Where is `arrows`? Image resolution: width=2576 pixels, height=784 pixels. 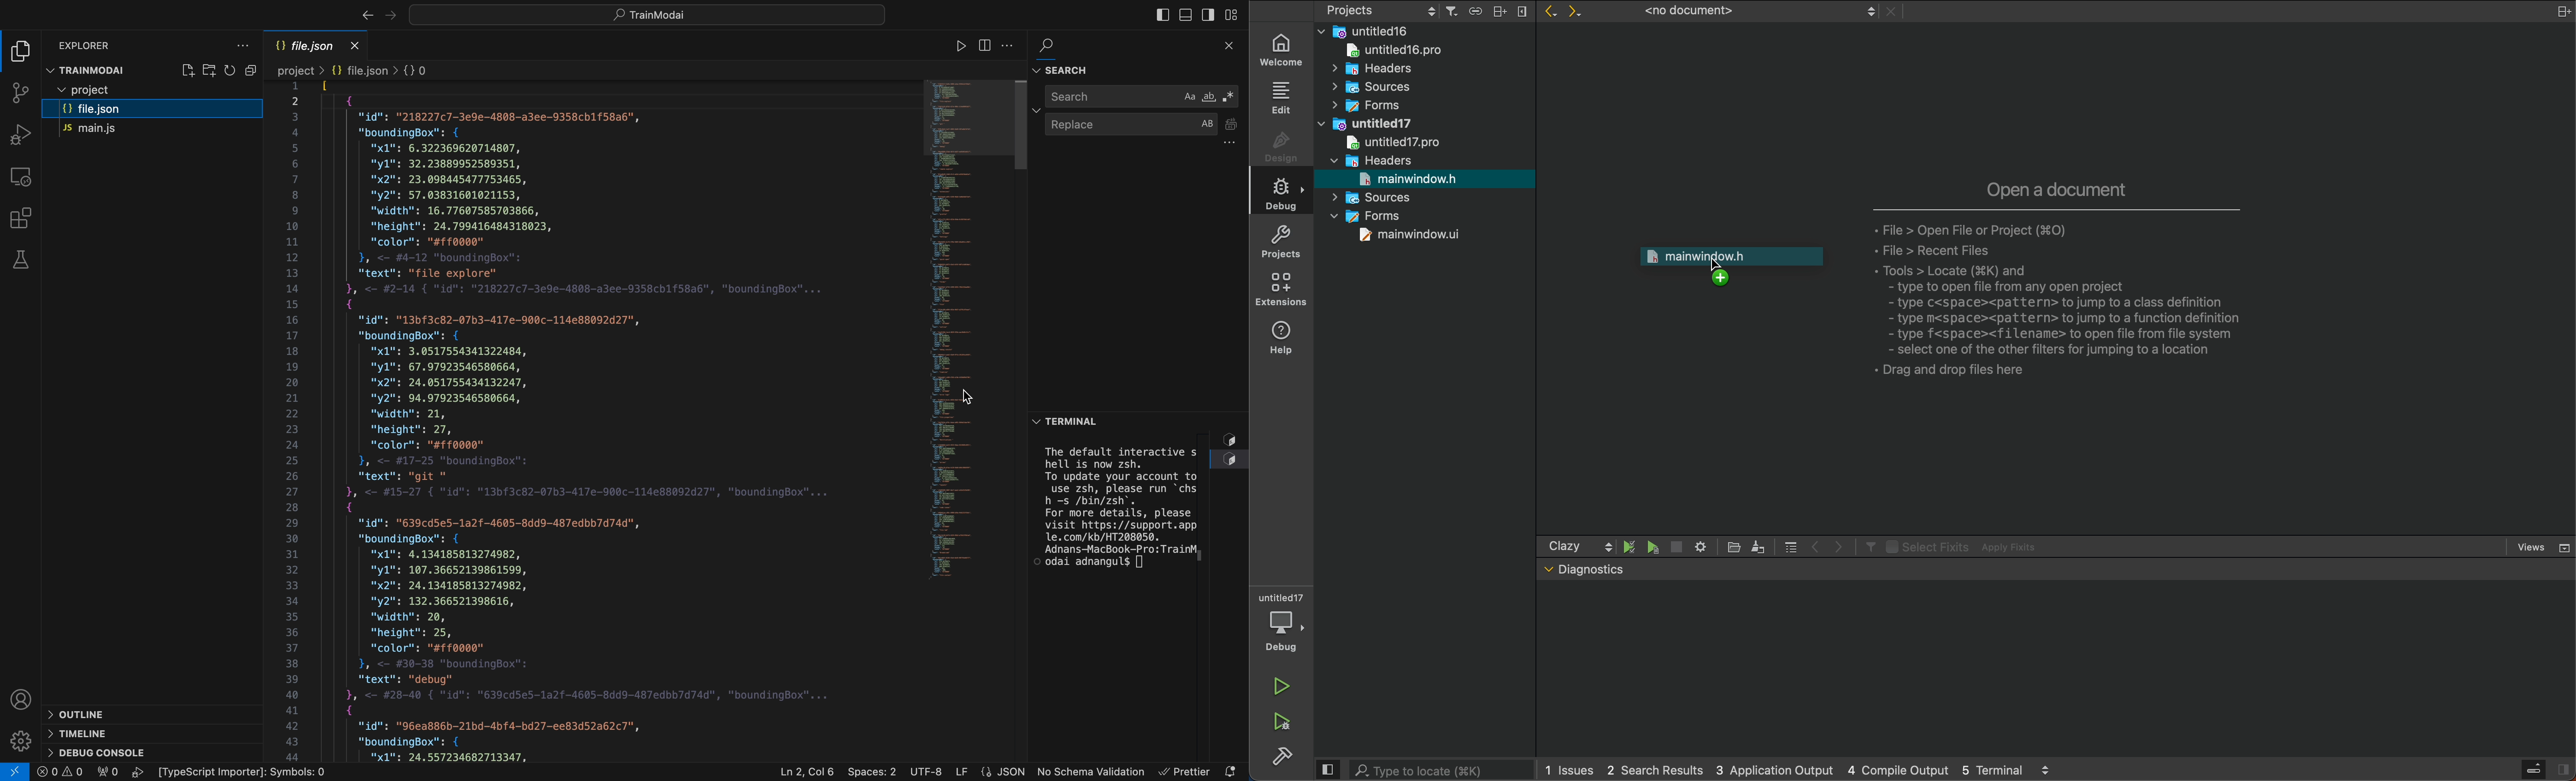 arrows is located at coordinates (372, 11).